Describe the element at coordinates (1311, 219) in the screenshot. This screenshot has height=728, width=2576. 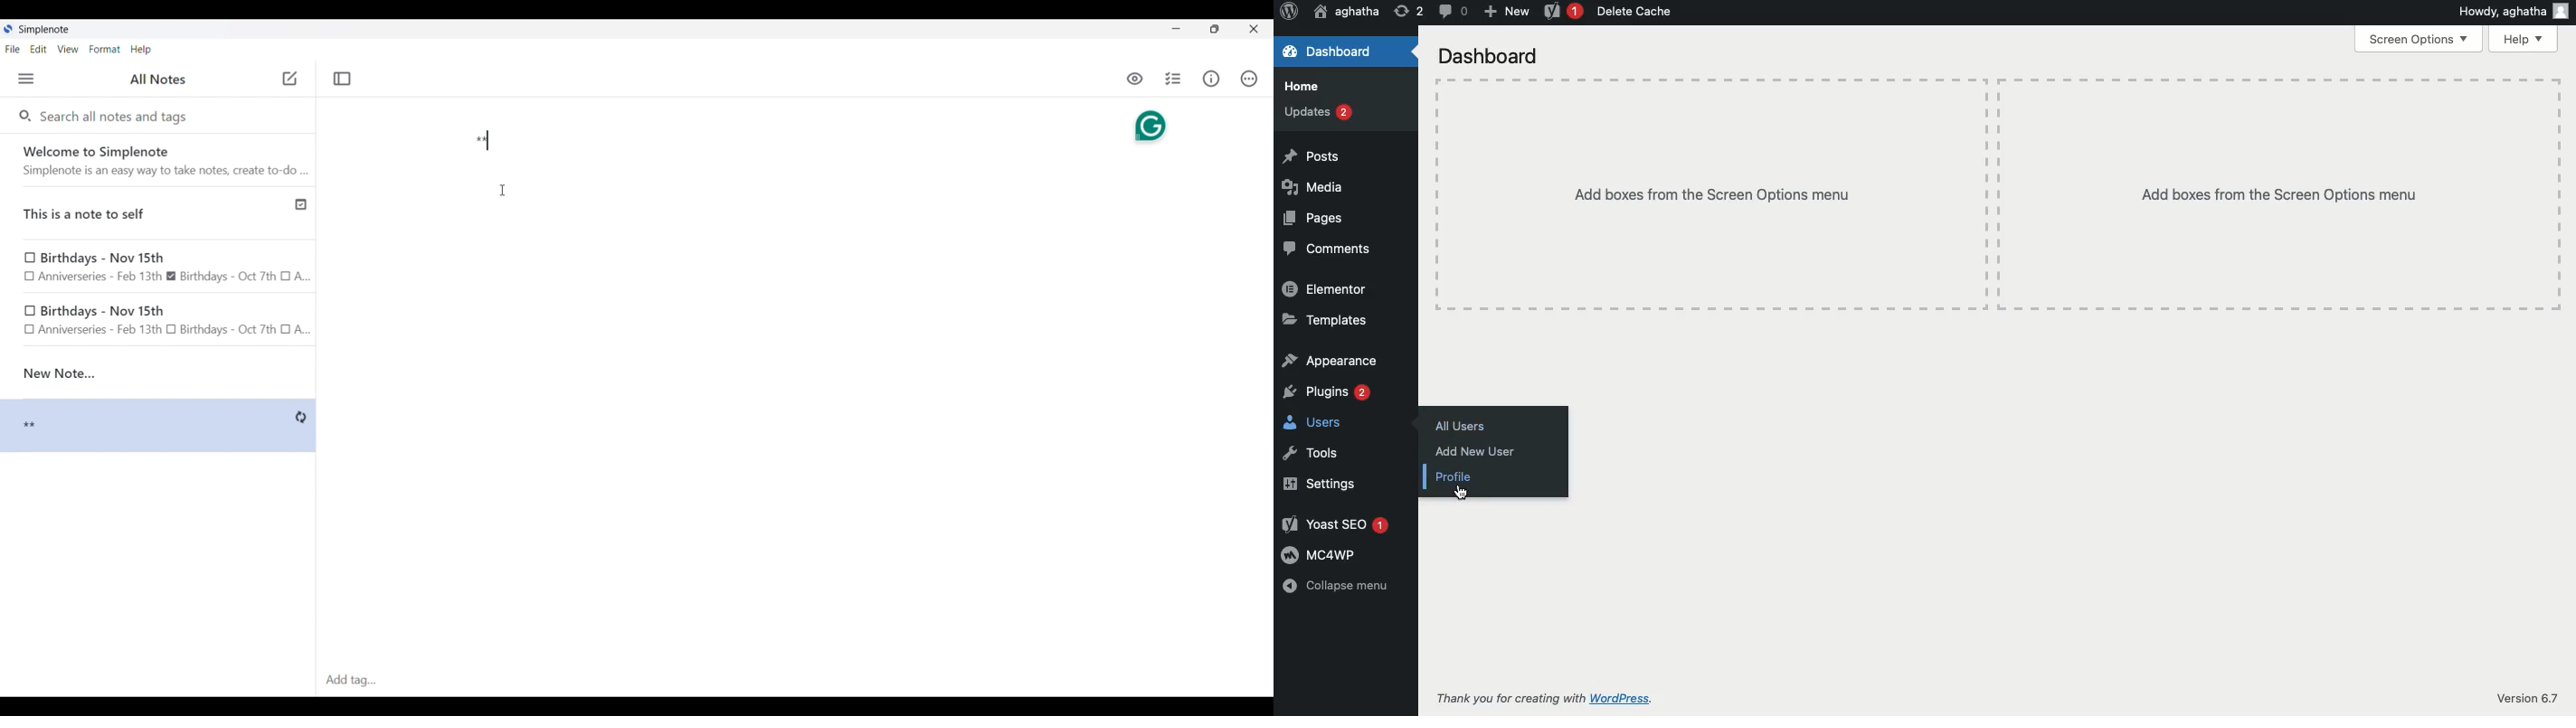
I see `Pages` at that location.